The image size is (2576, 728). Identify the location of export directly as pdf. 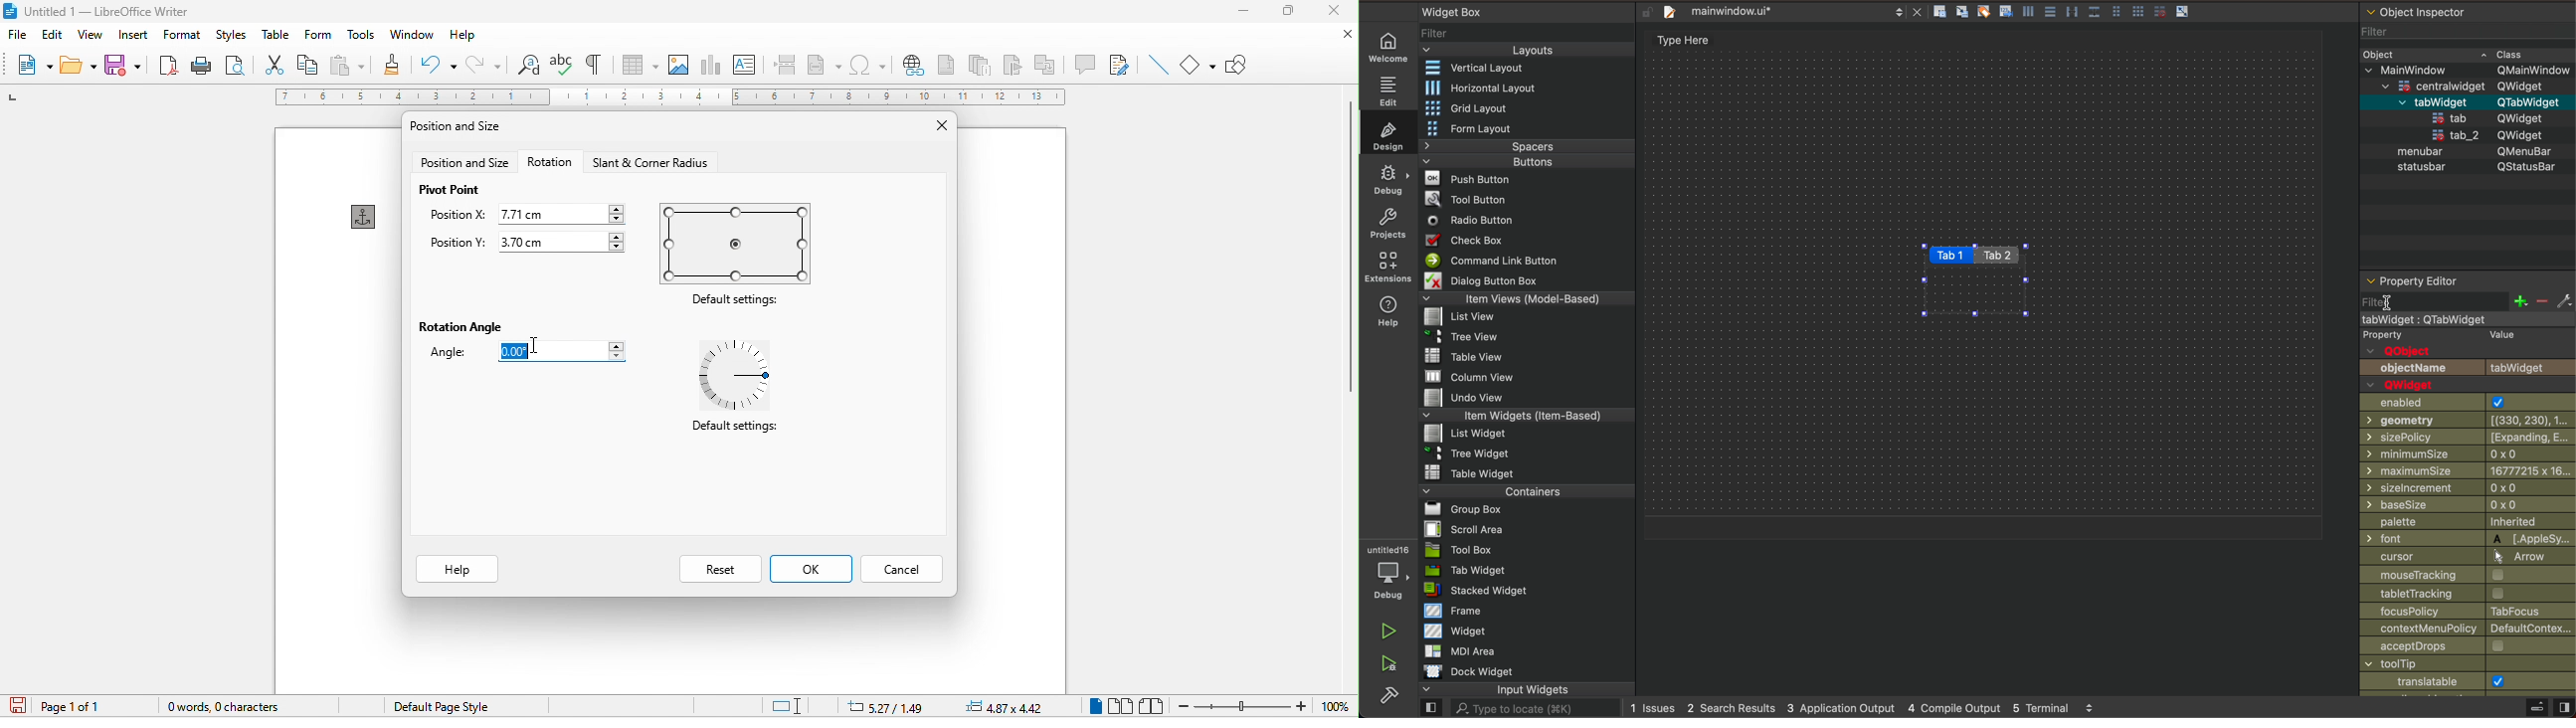
(168, 64).